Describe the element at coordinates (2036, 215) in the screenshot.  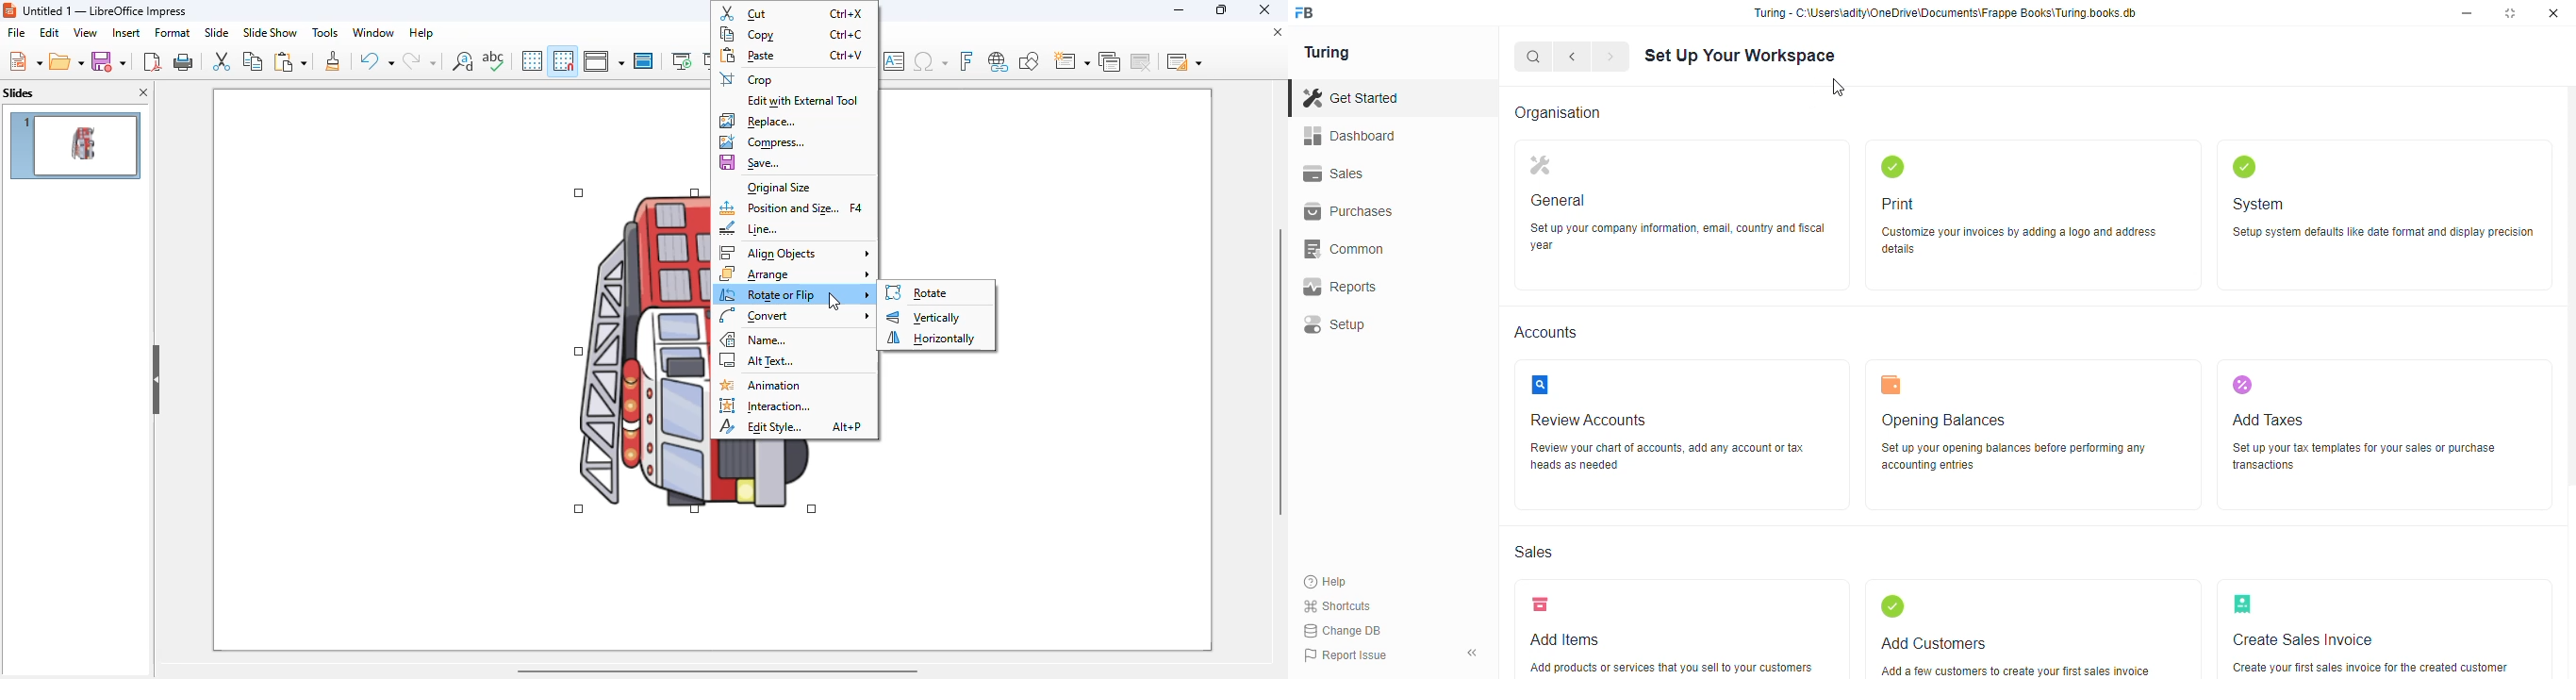
I see `PrintCustomize your invoices by adding a logo and address details` at that location.